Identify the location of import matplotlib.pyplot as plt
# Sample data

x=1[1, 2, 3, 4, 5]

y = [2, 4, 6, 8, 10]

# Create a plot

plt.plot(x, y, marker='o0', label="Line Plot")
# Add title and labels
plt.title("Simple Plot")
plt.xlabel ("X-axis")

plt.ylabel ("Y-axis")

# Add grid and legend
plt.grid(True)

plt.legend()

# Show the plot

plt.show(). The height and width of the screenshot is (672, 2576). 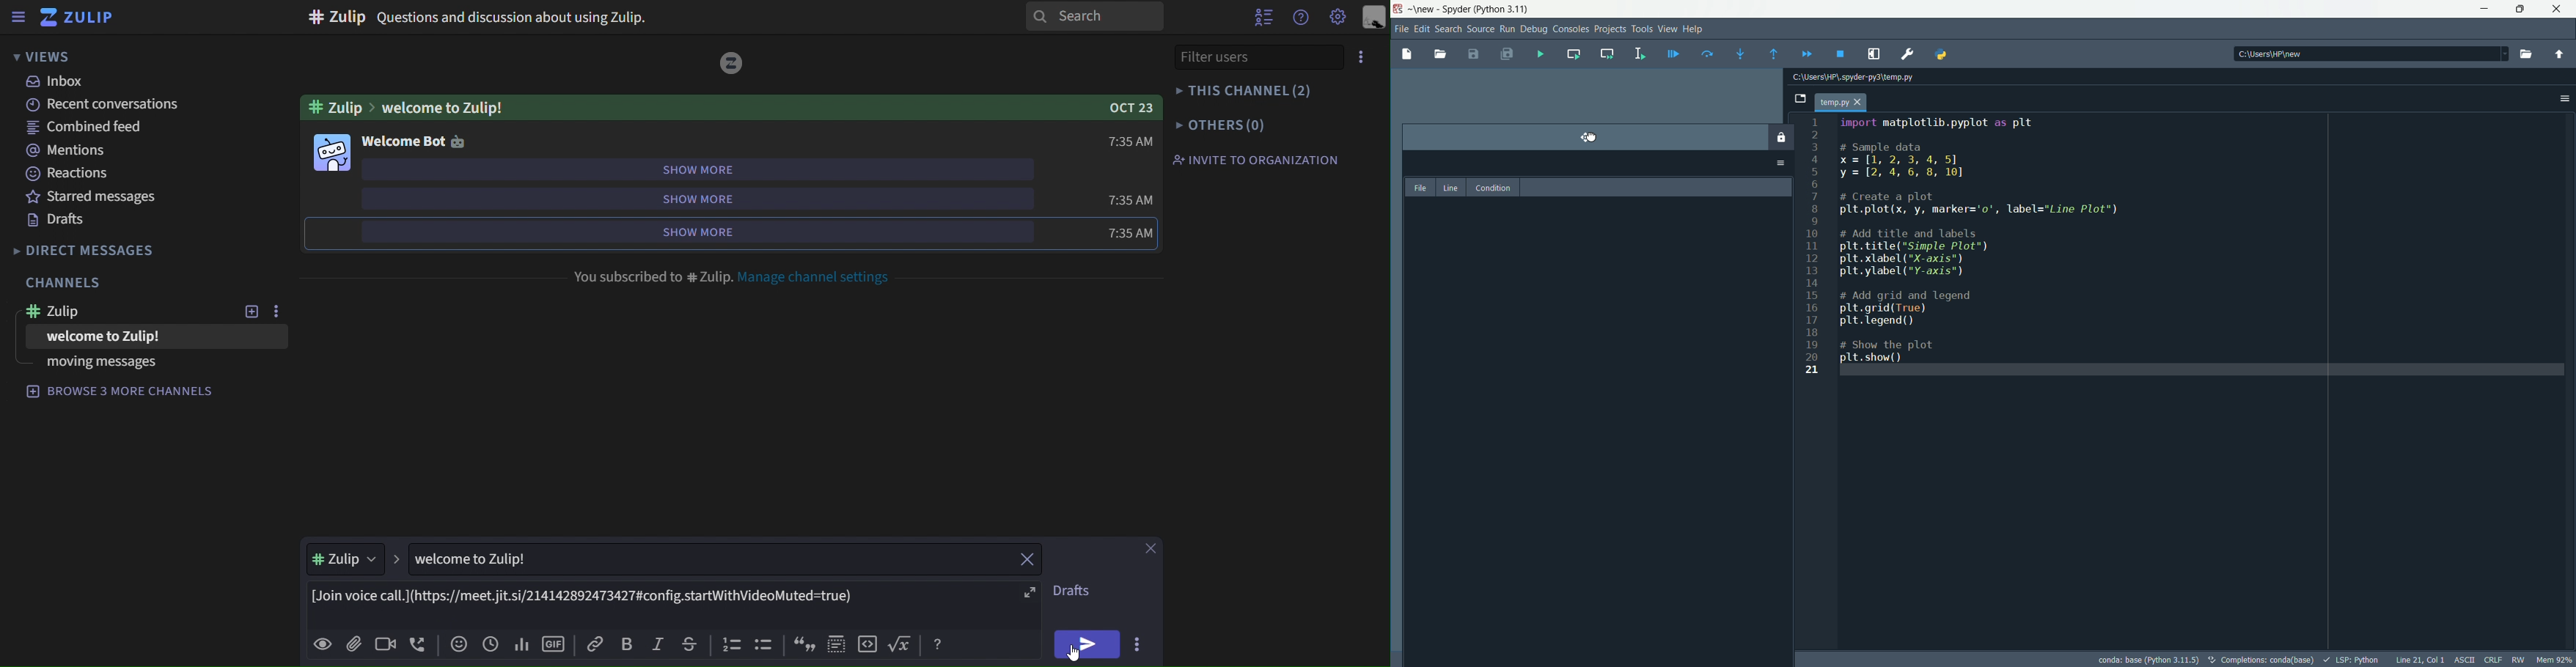
(1992, 240).